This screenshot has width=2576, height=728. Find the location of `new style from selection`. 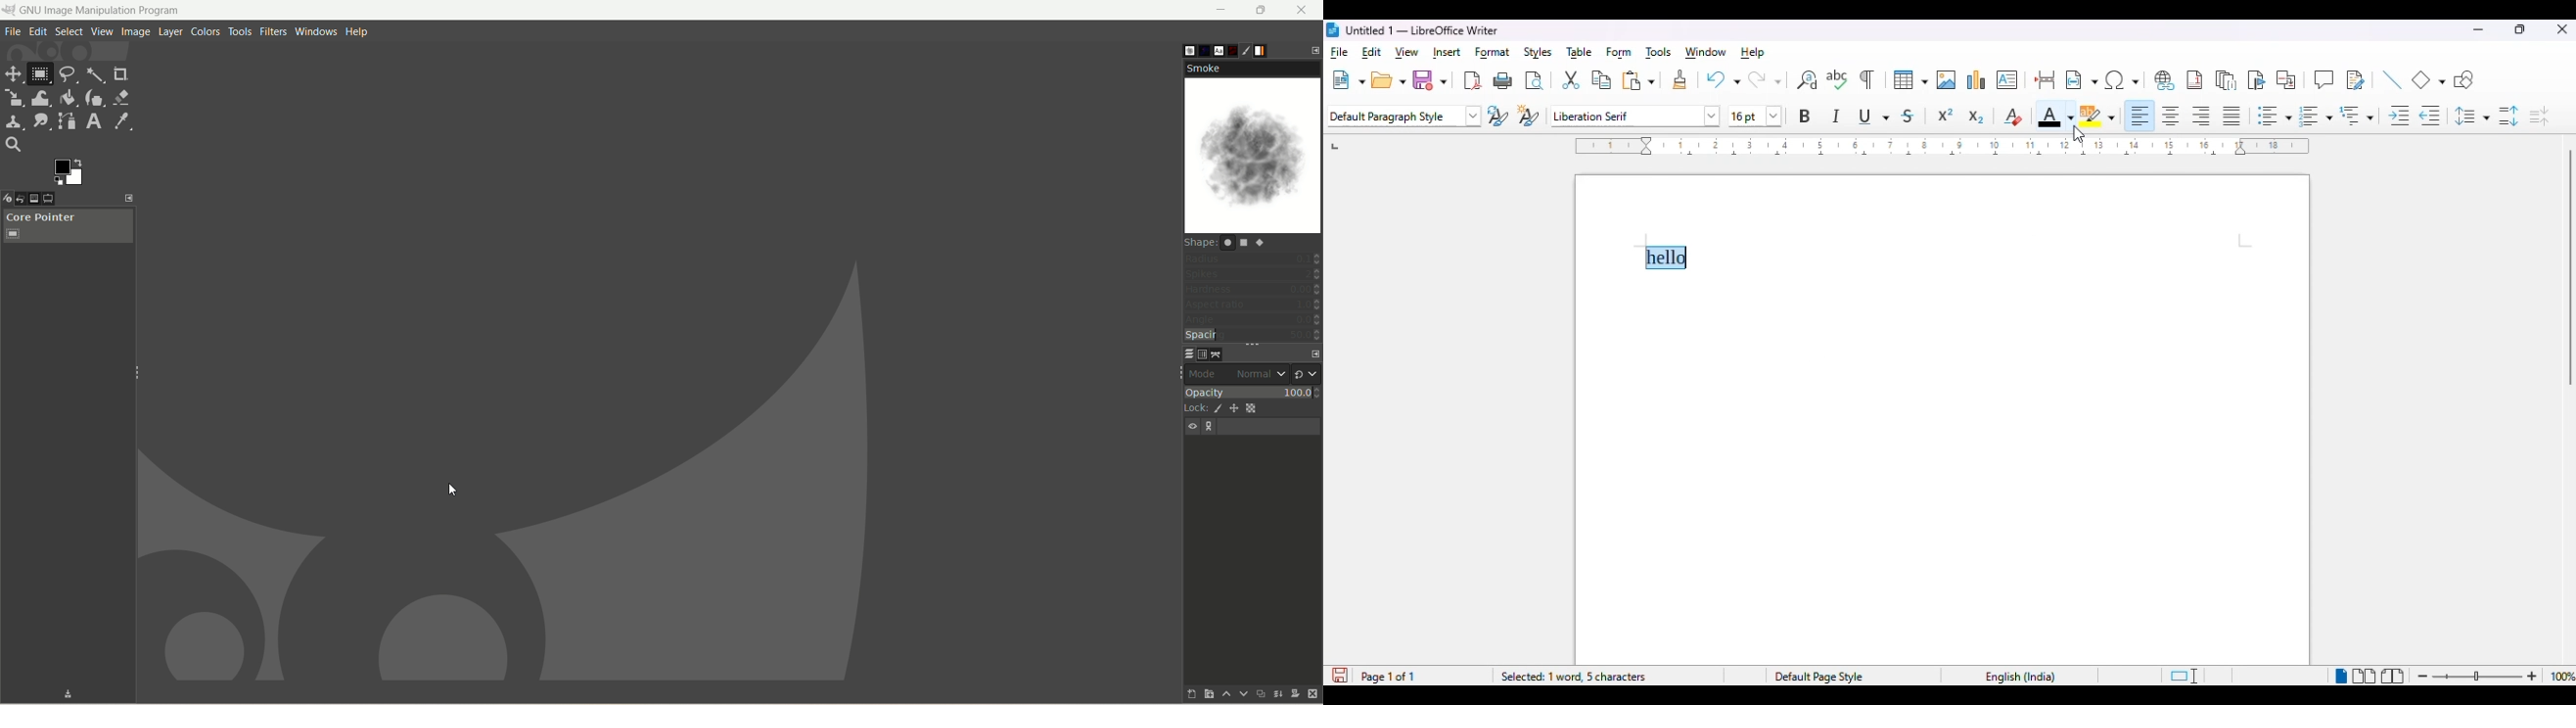

new style from selection is located at coordinates (1529, 116).